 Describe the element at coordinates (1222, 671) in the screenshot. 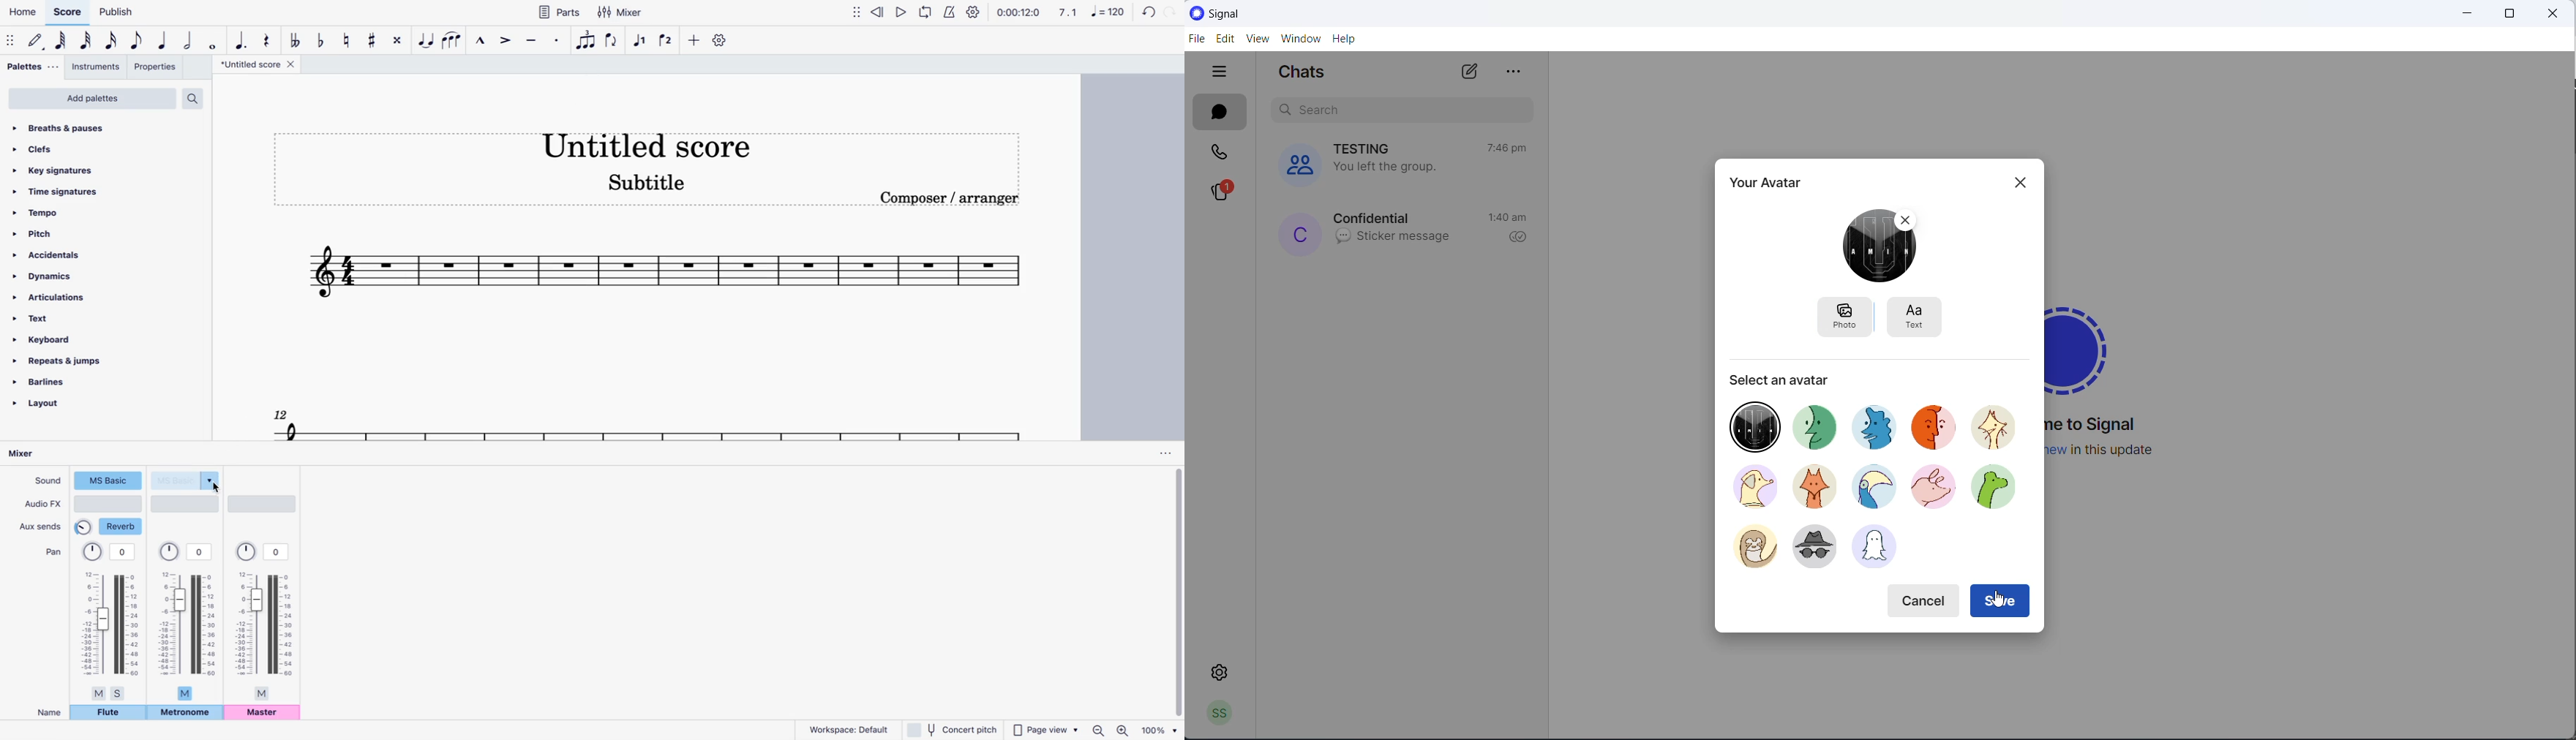

I see `settings` at that location.